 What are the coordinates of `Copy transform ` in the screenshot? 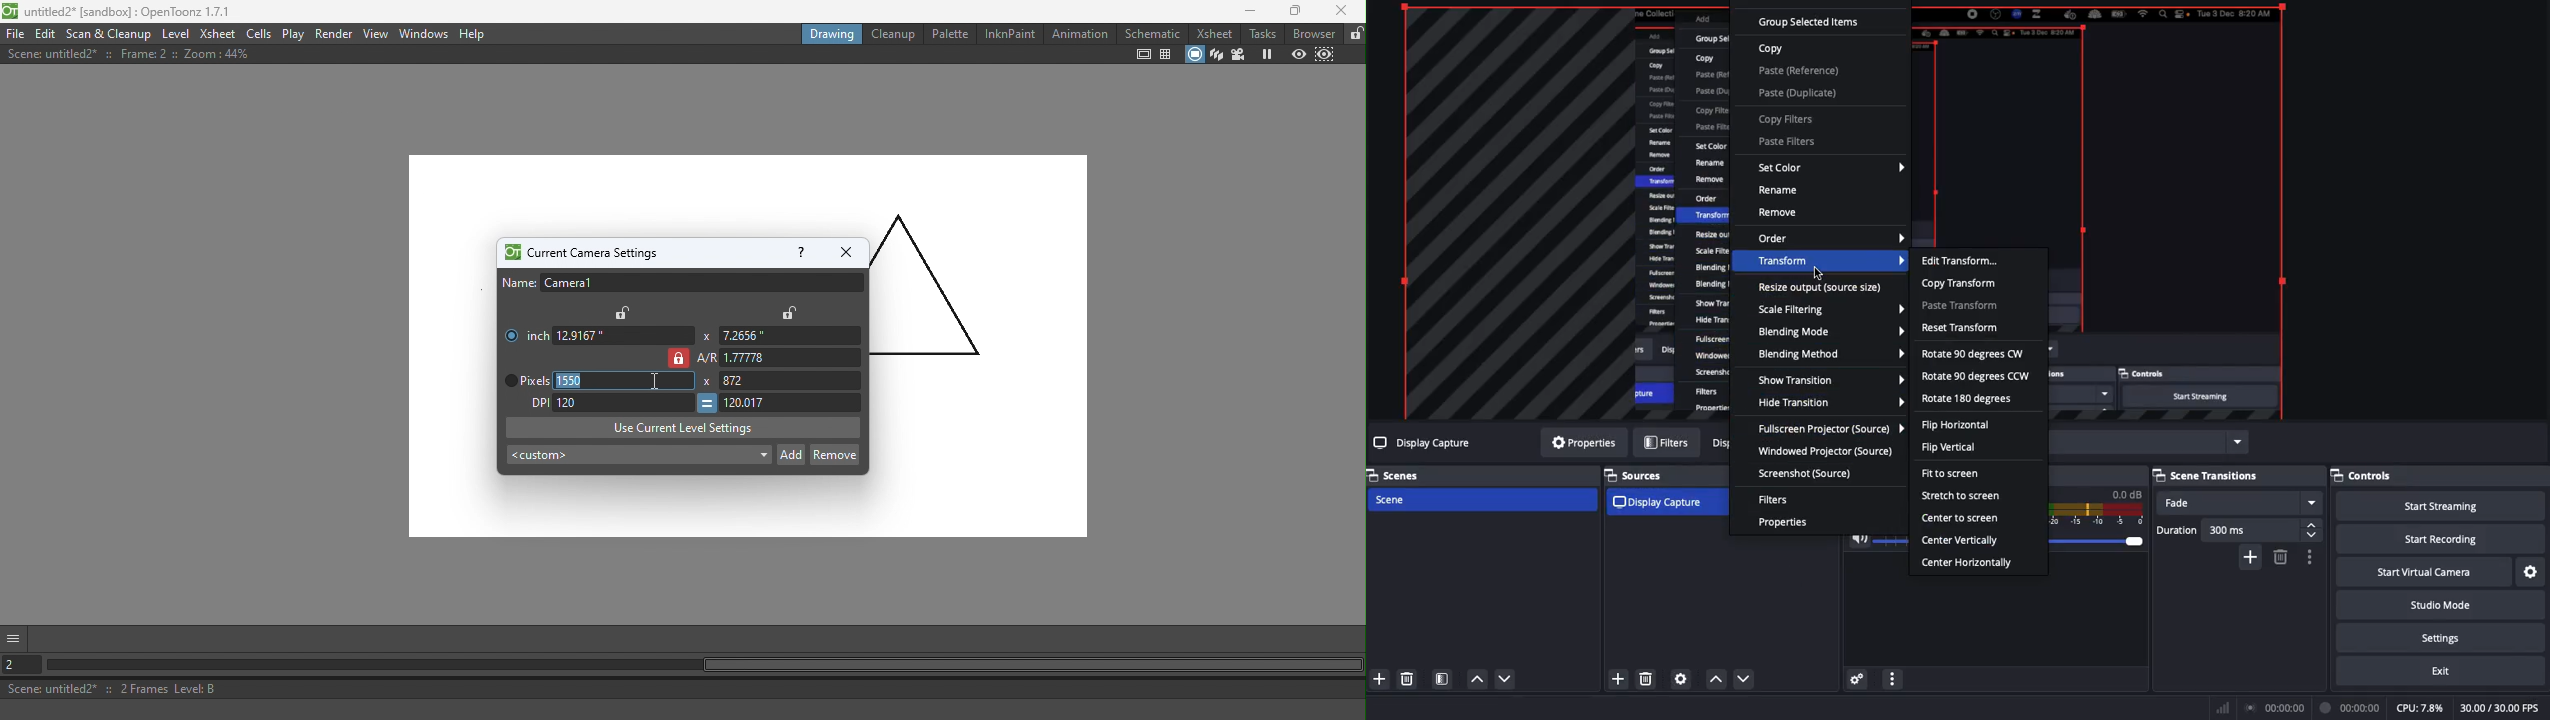 It's located at (1959, 284).